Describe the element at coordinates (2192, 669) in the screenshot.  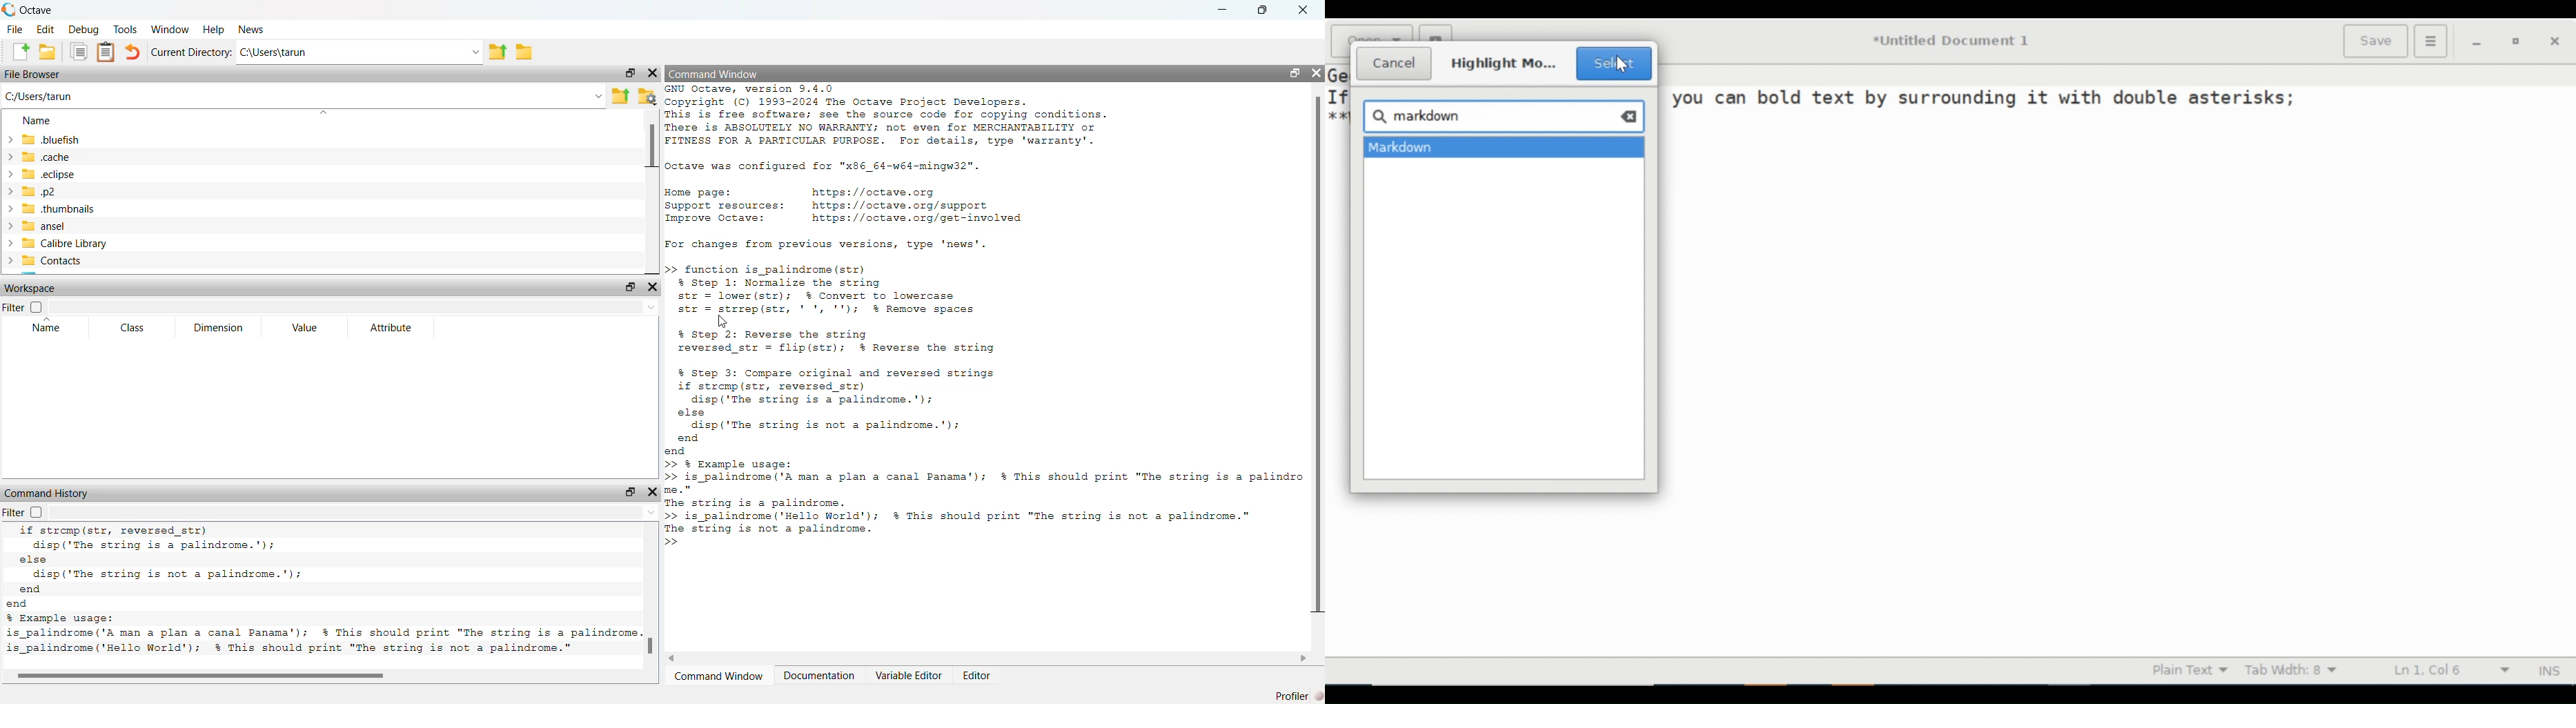
I see `Highlight mode dropdown menu` at that location.